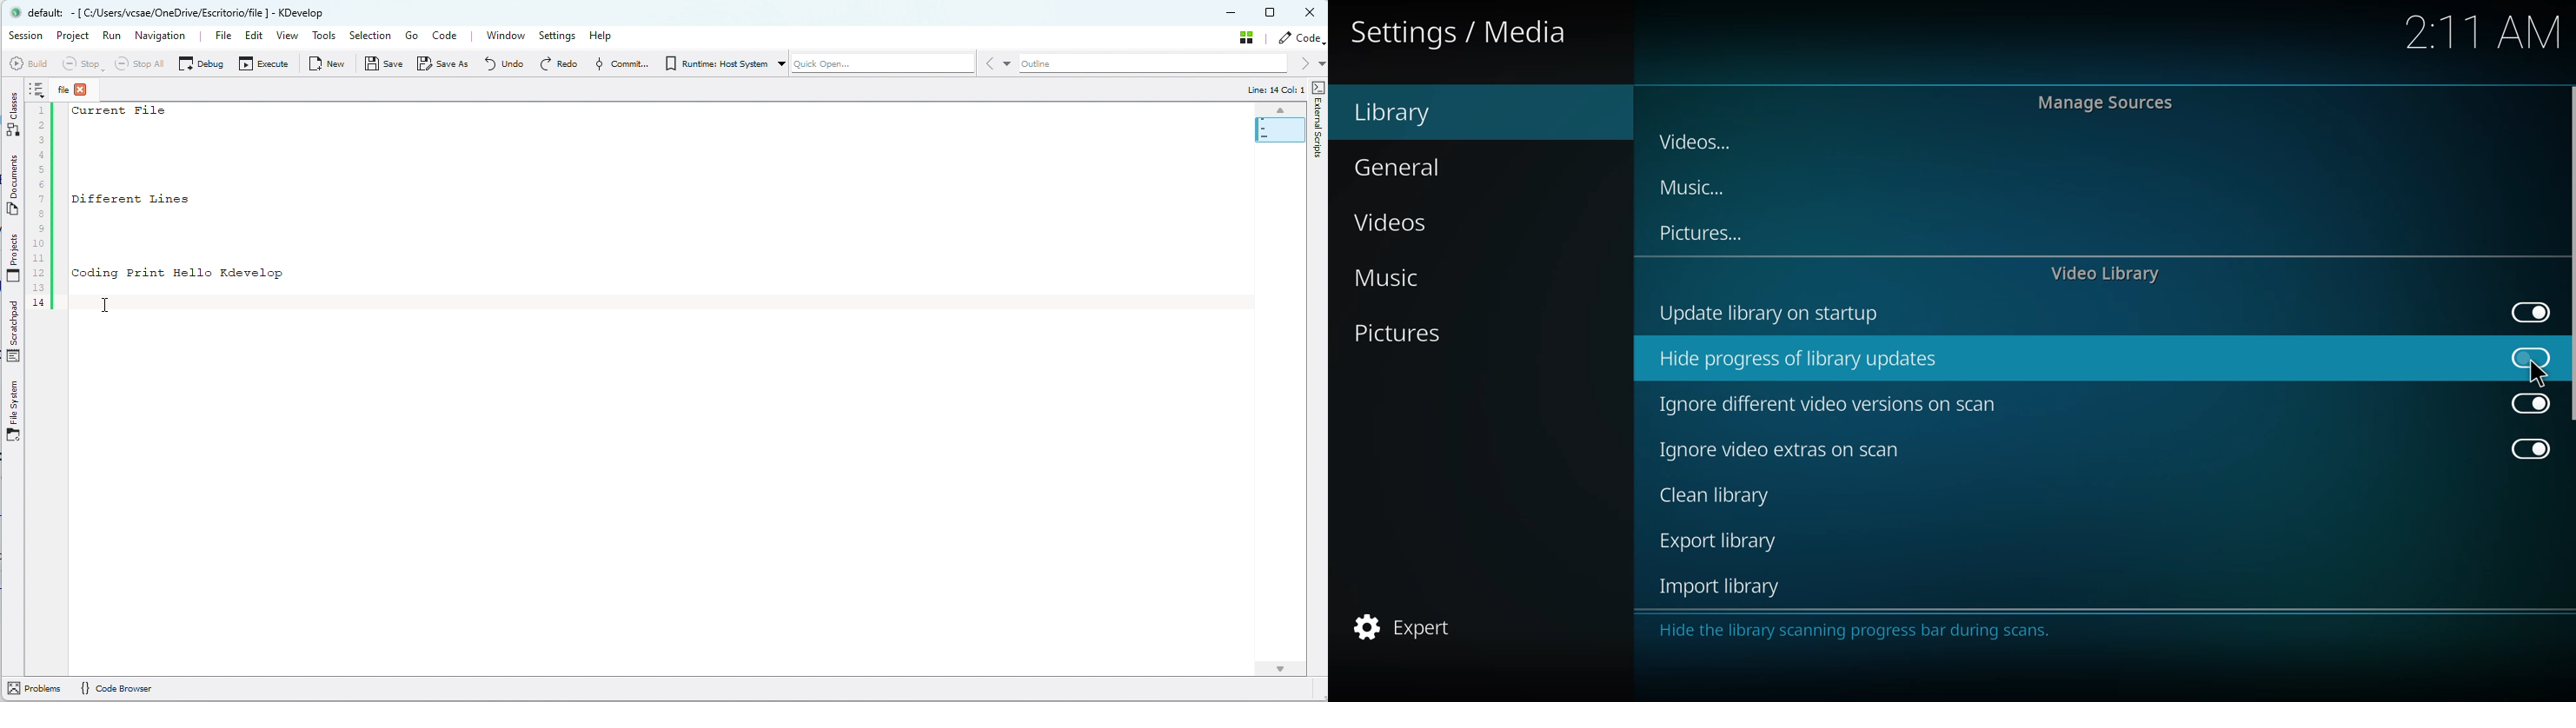  I want to click on ignore different video versions on scan, so click(1836, 402).